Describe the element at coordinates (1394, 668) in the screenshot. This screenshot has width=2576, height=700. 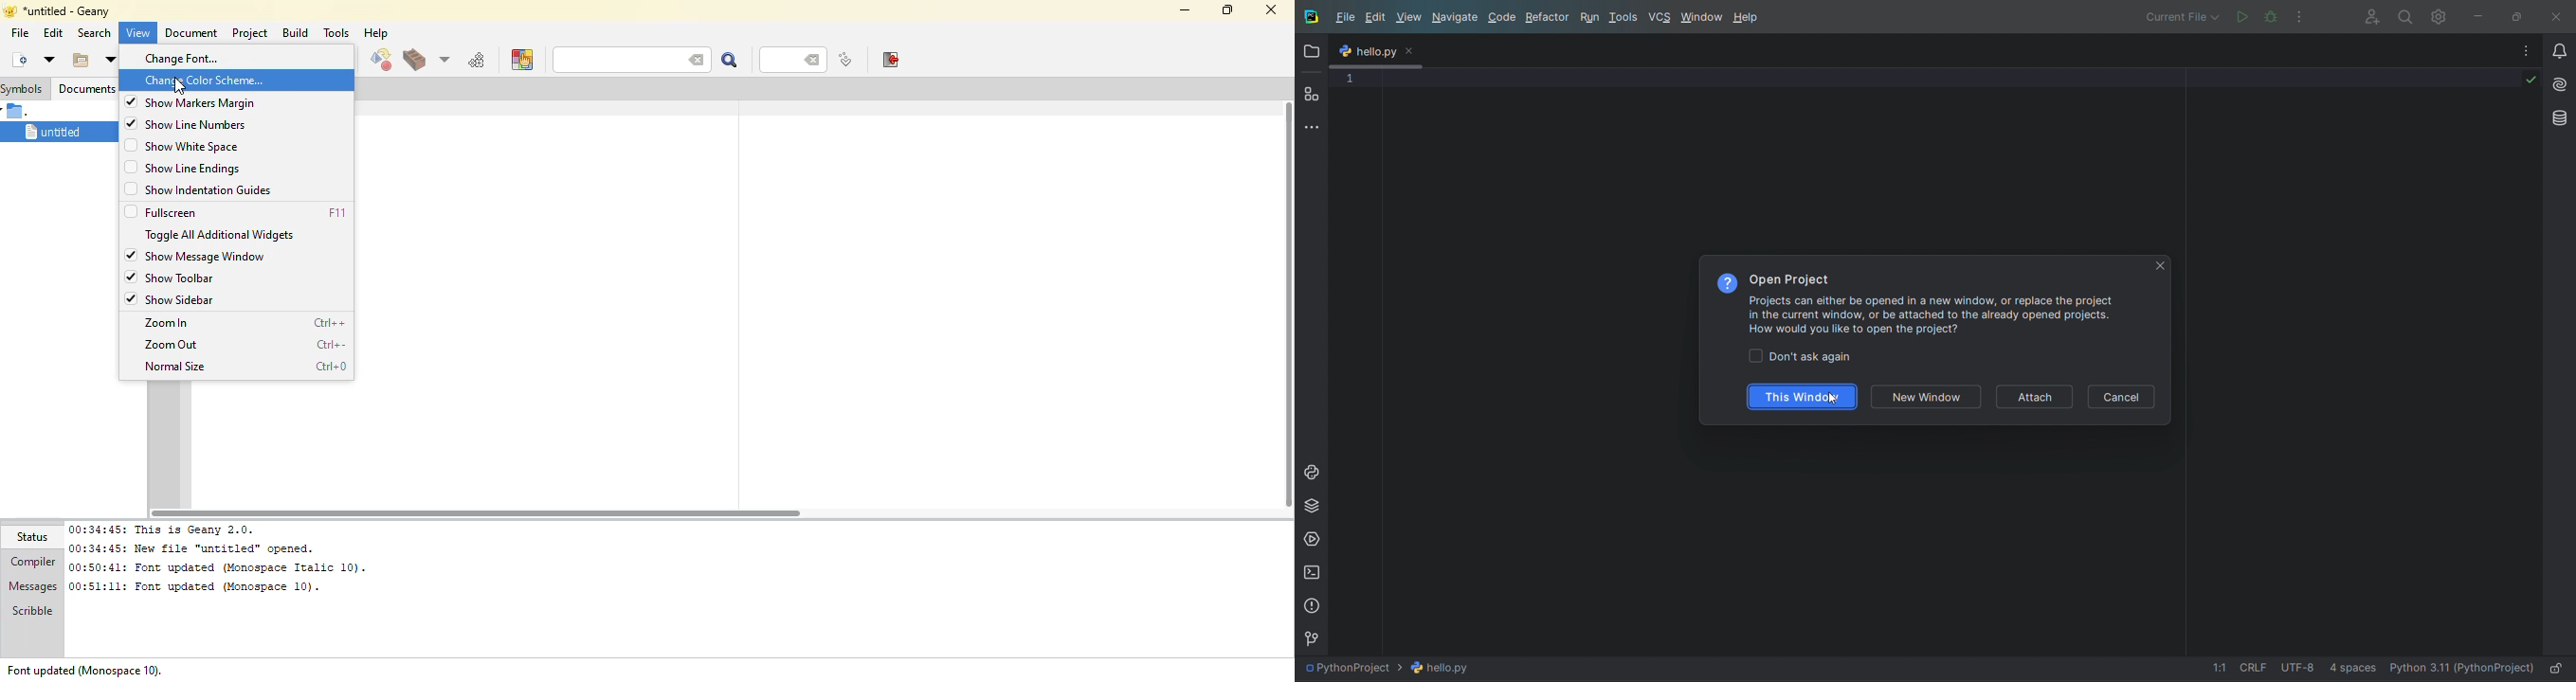
I see `current file` at that location.